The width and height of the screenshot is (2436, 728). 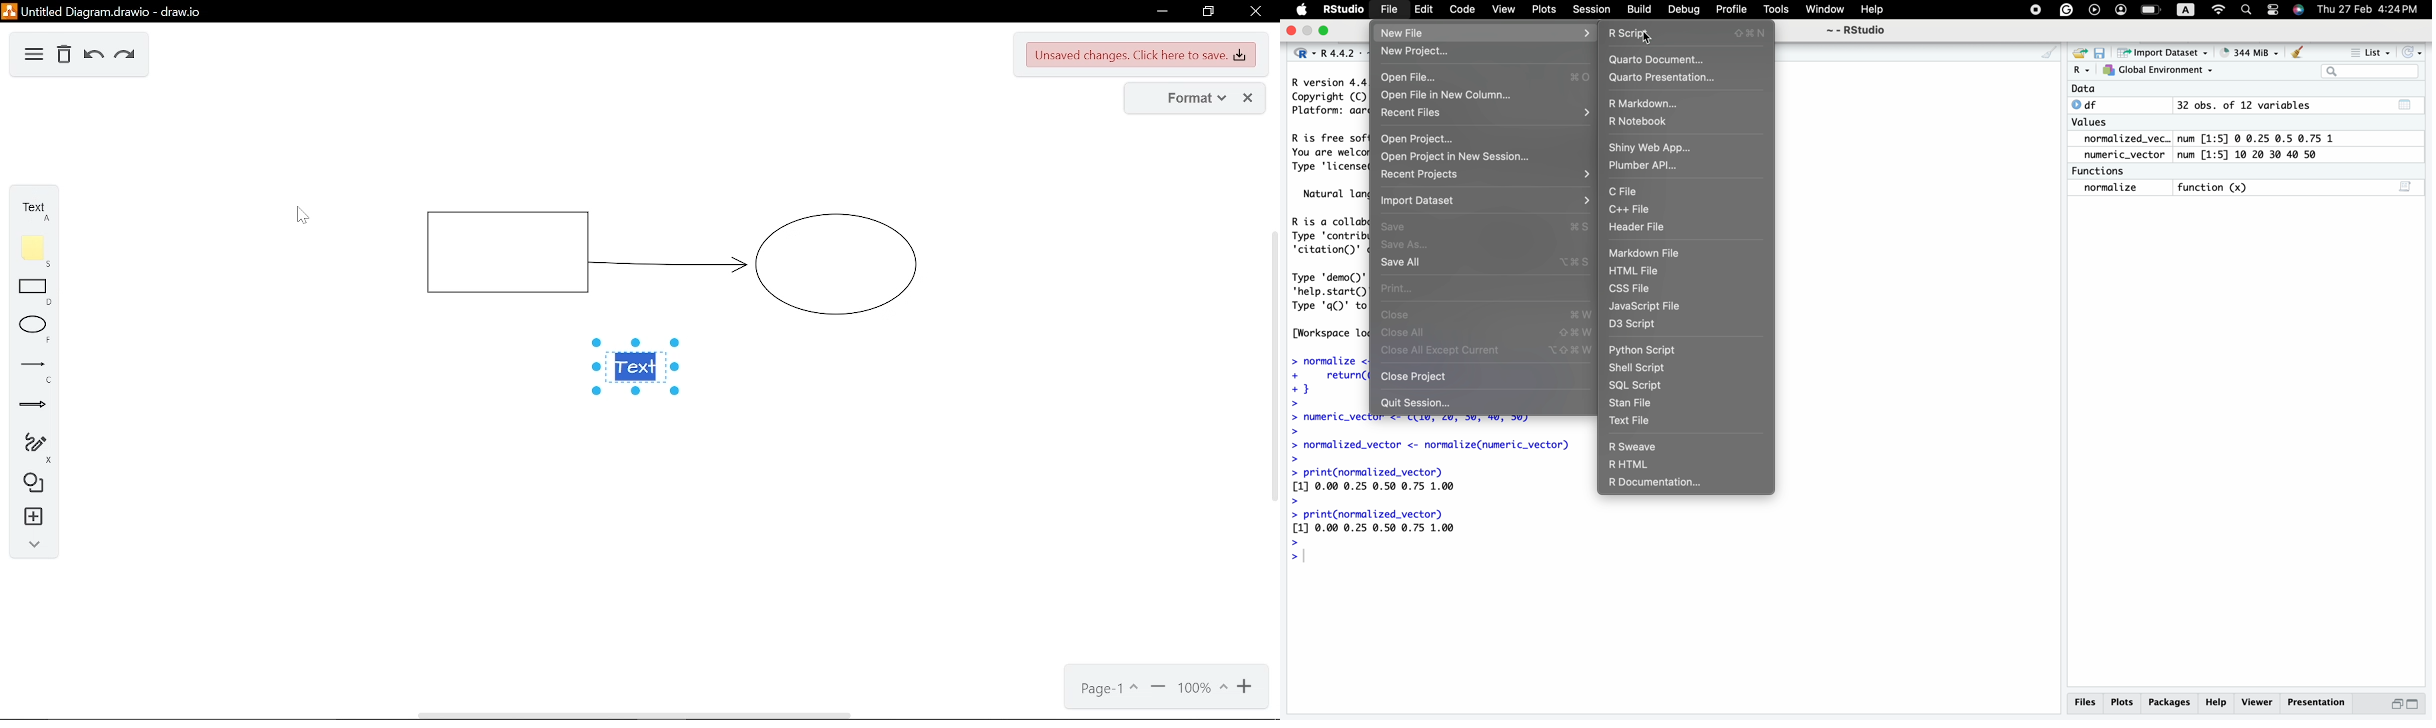 I want to click on Close all except current, so click(x=1444, y=350).